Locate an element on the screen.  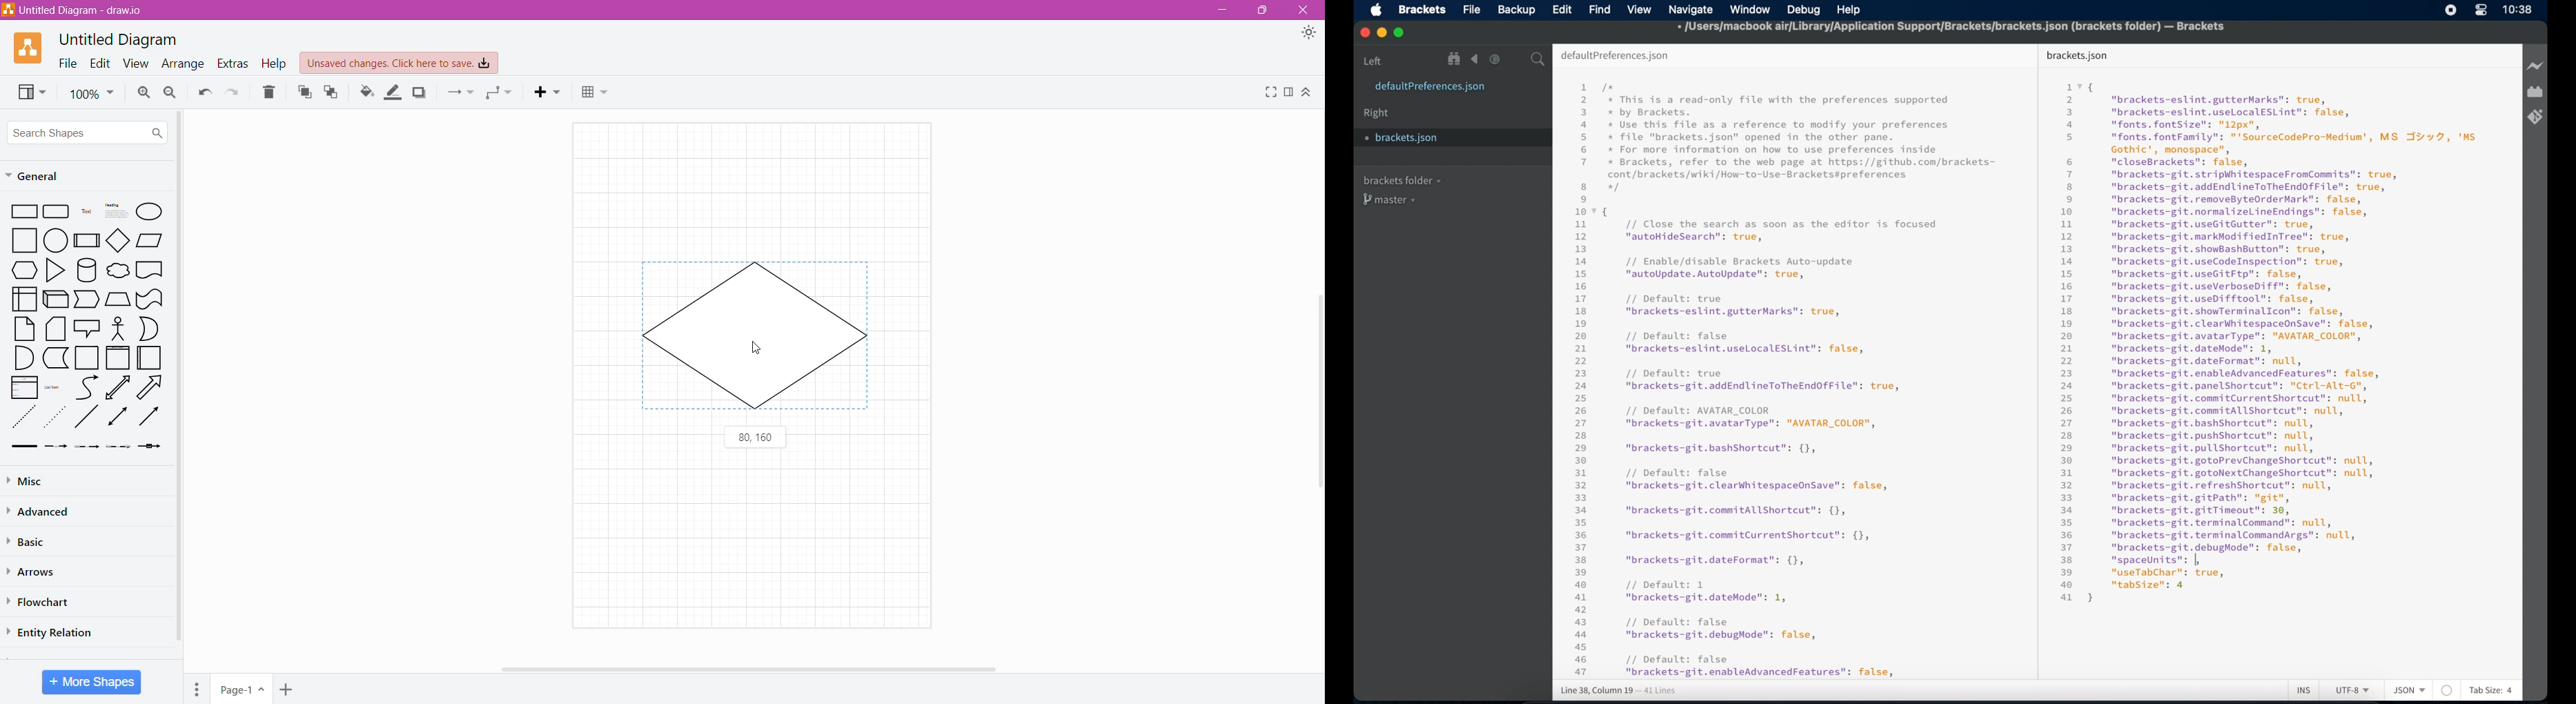
Hexagon is located at coordinates (24, 270).